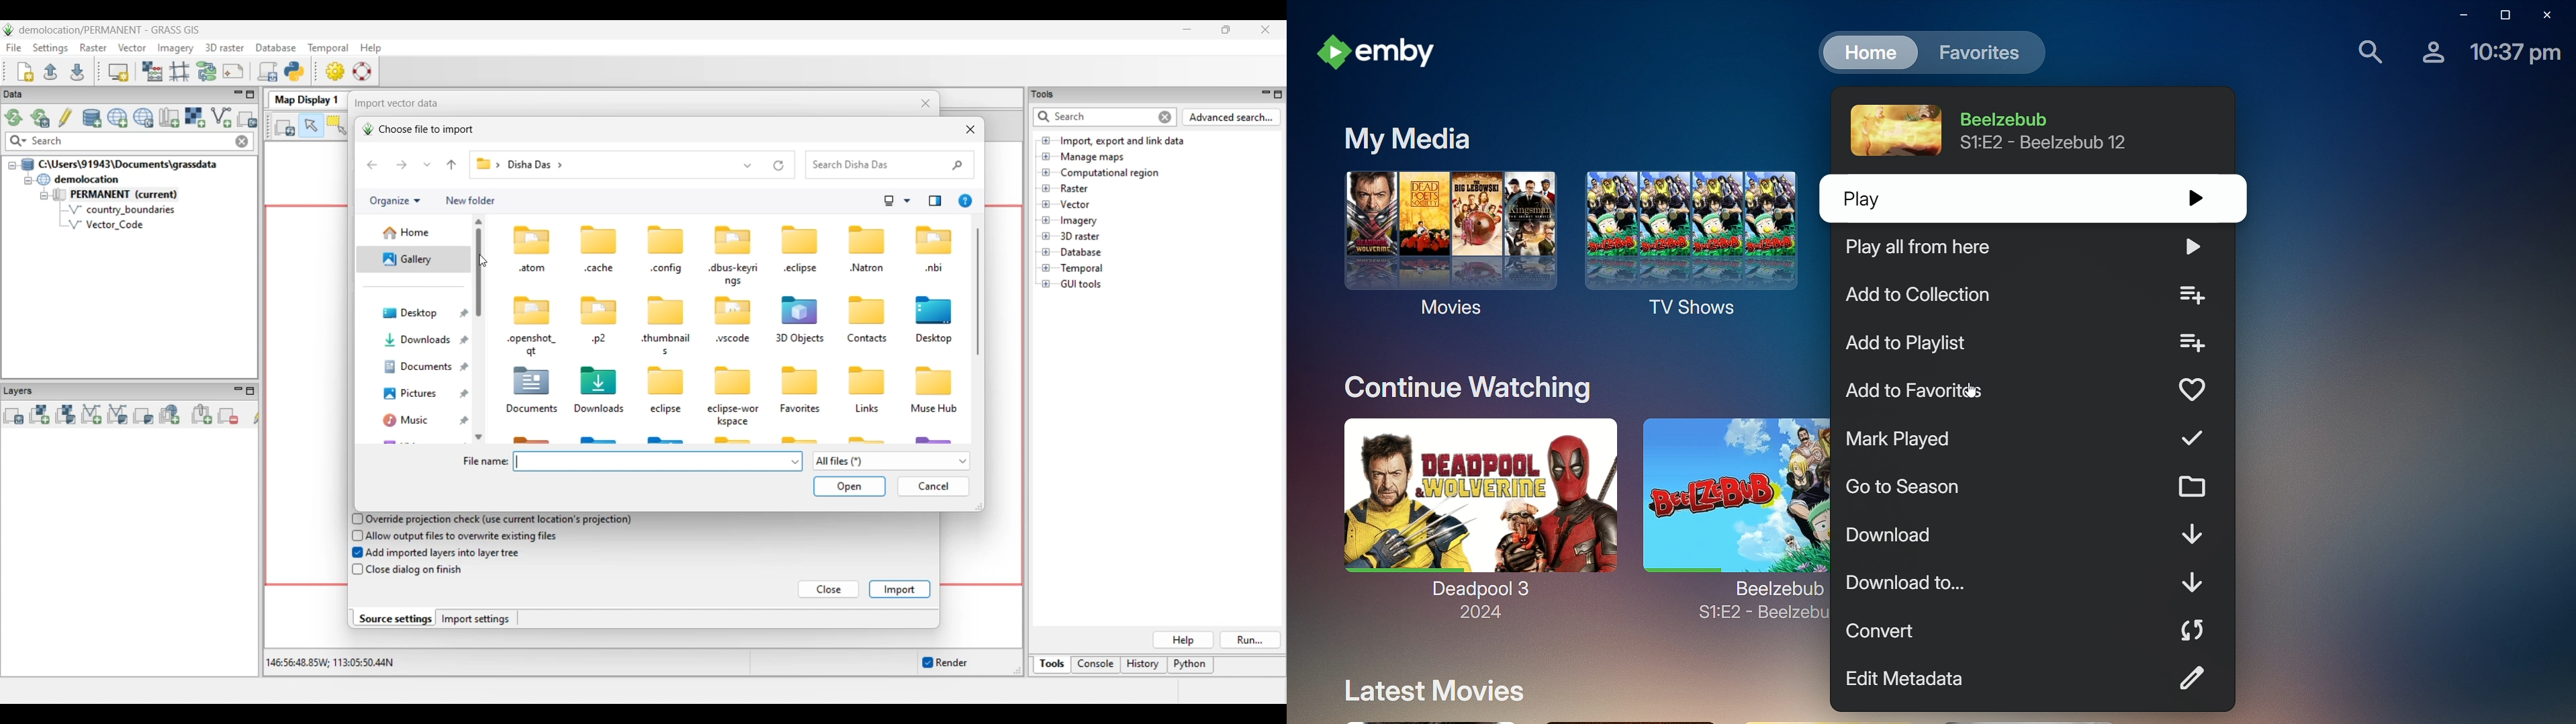 The height and width of the screenshot is (728, 2576). I want to click on Mark Played, so click(2031, 439).